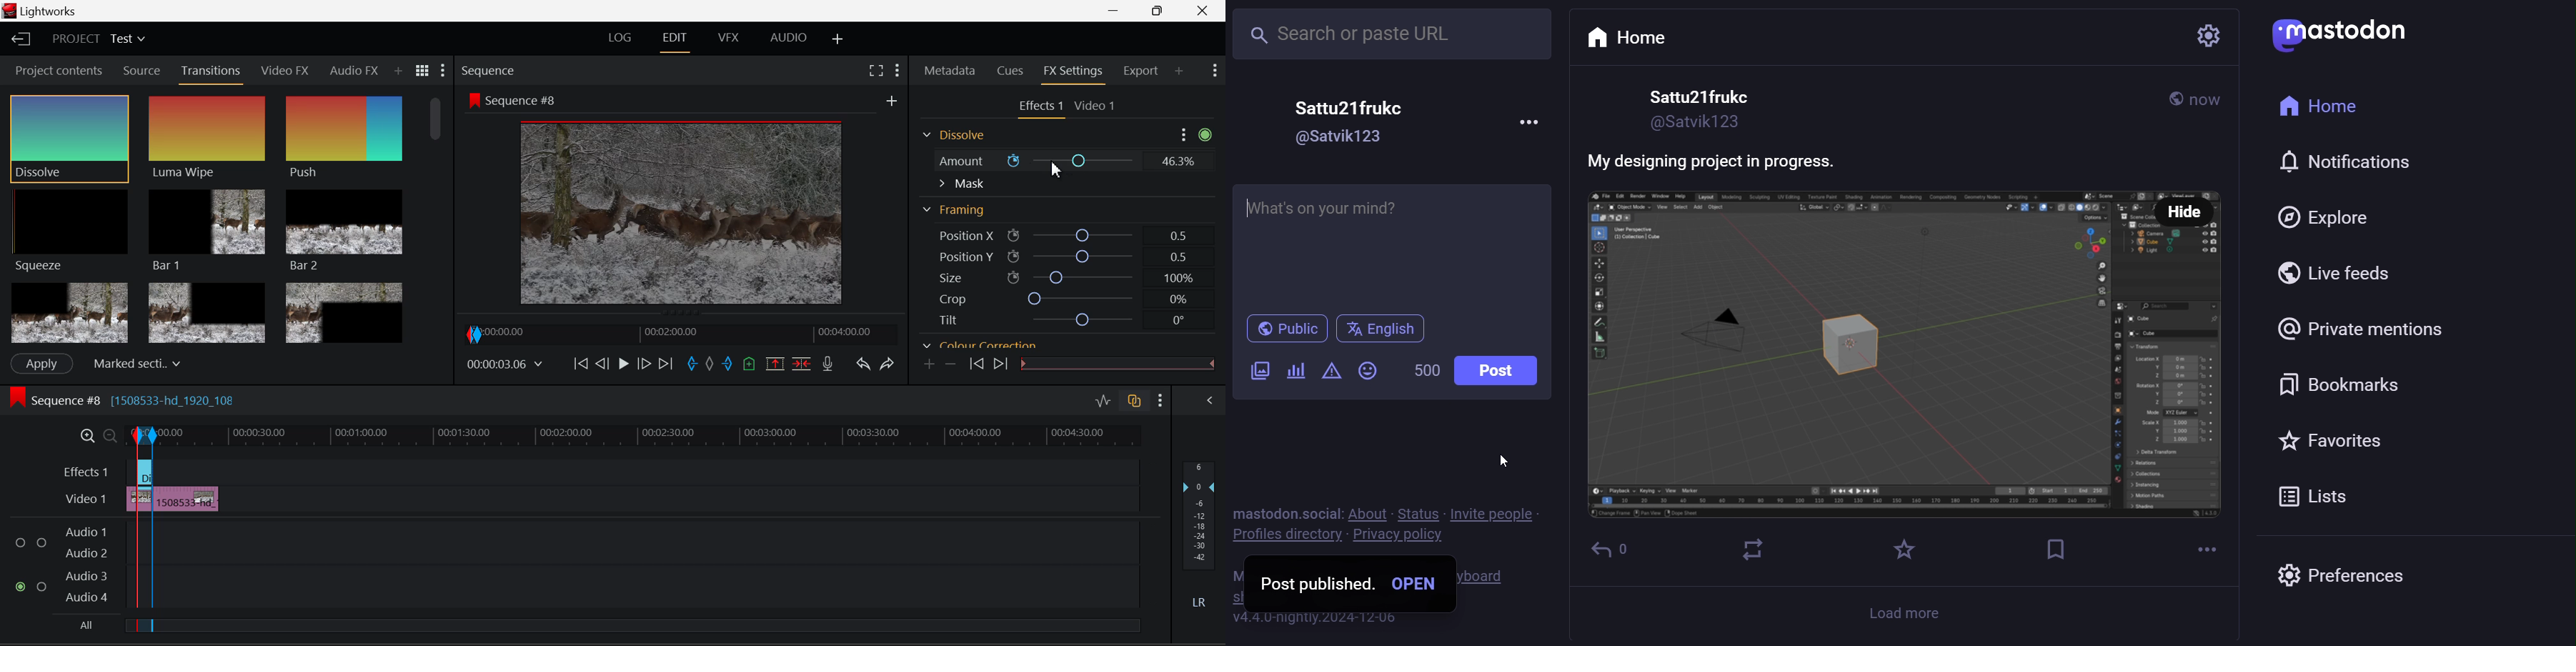 This screenshot has height=672, width=2576. What do you see at coordinates (345, 310) in the screenshot?
I see `Box 3` at bounding box center [345, 310].